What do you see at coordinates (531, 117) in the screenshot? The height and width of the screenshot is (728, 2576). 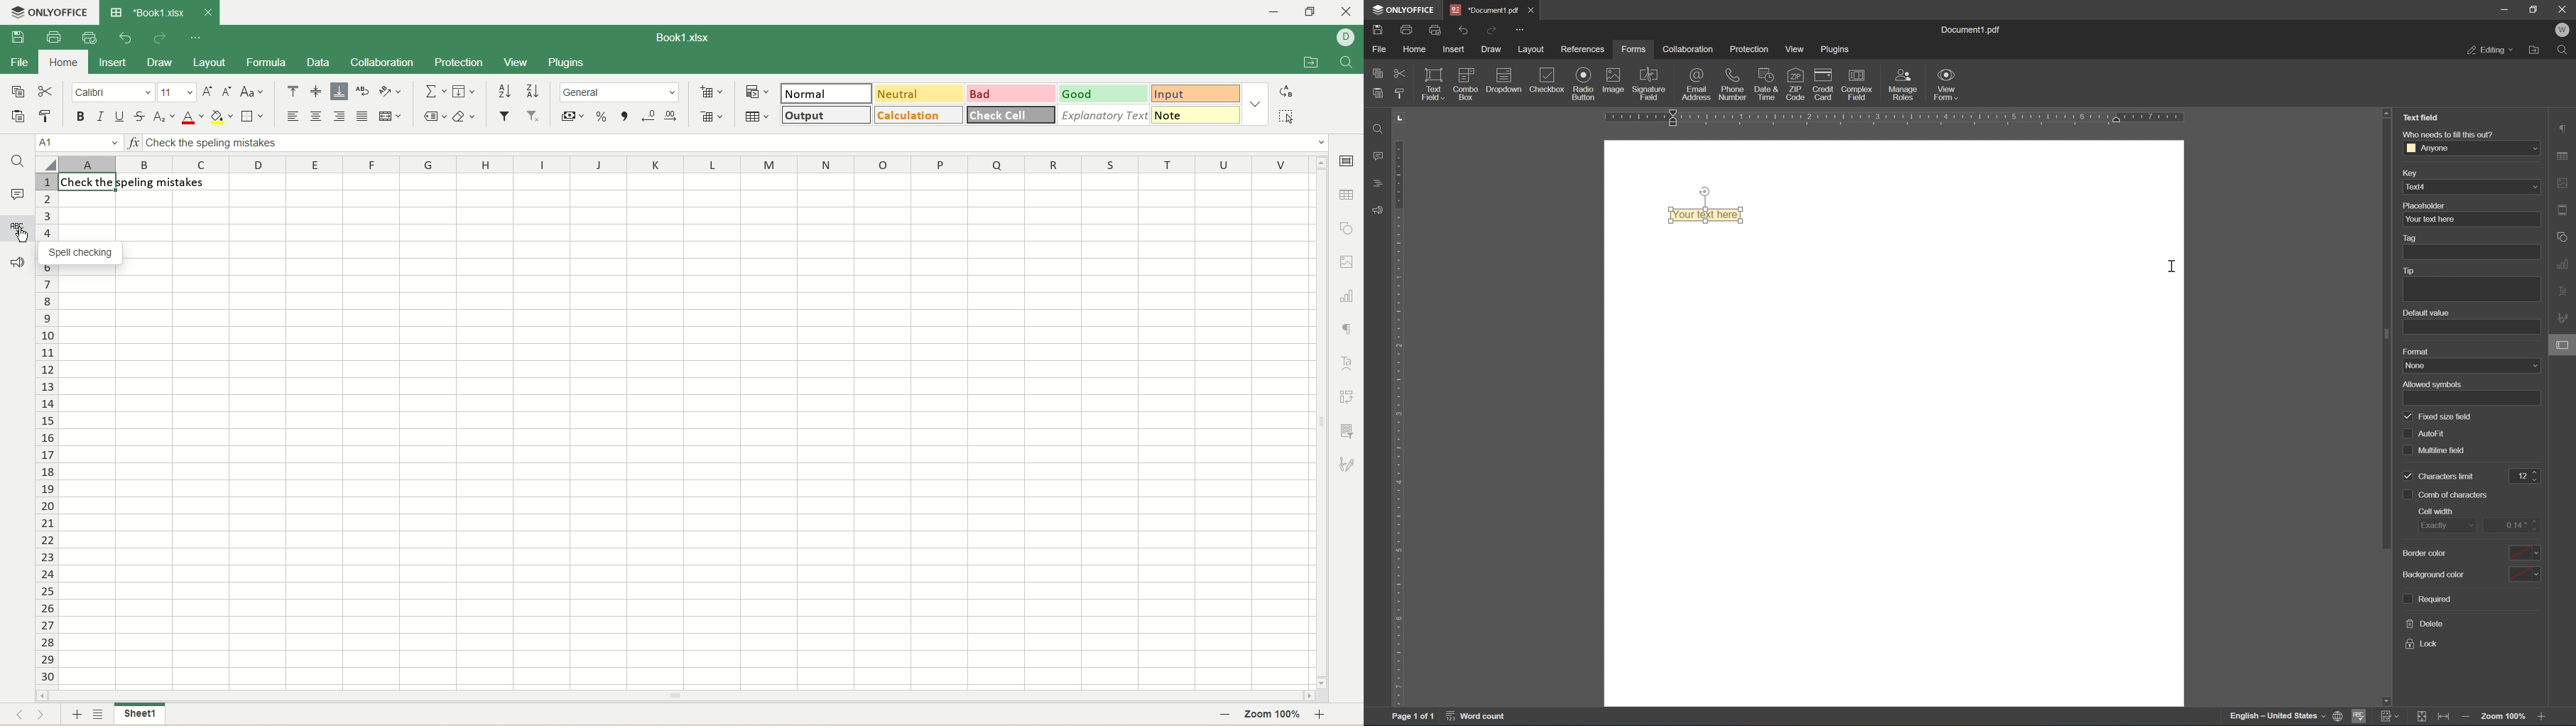 I see `remove filter` at bounding box center [531, 117].